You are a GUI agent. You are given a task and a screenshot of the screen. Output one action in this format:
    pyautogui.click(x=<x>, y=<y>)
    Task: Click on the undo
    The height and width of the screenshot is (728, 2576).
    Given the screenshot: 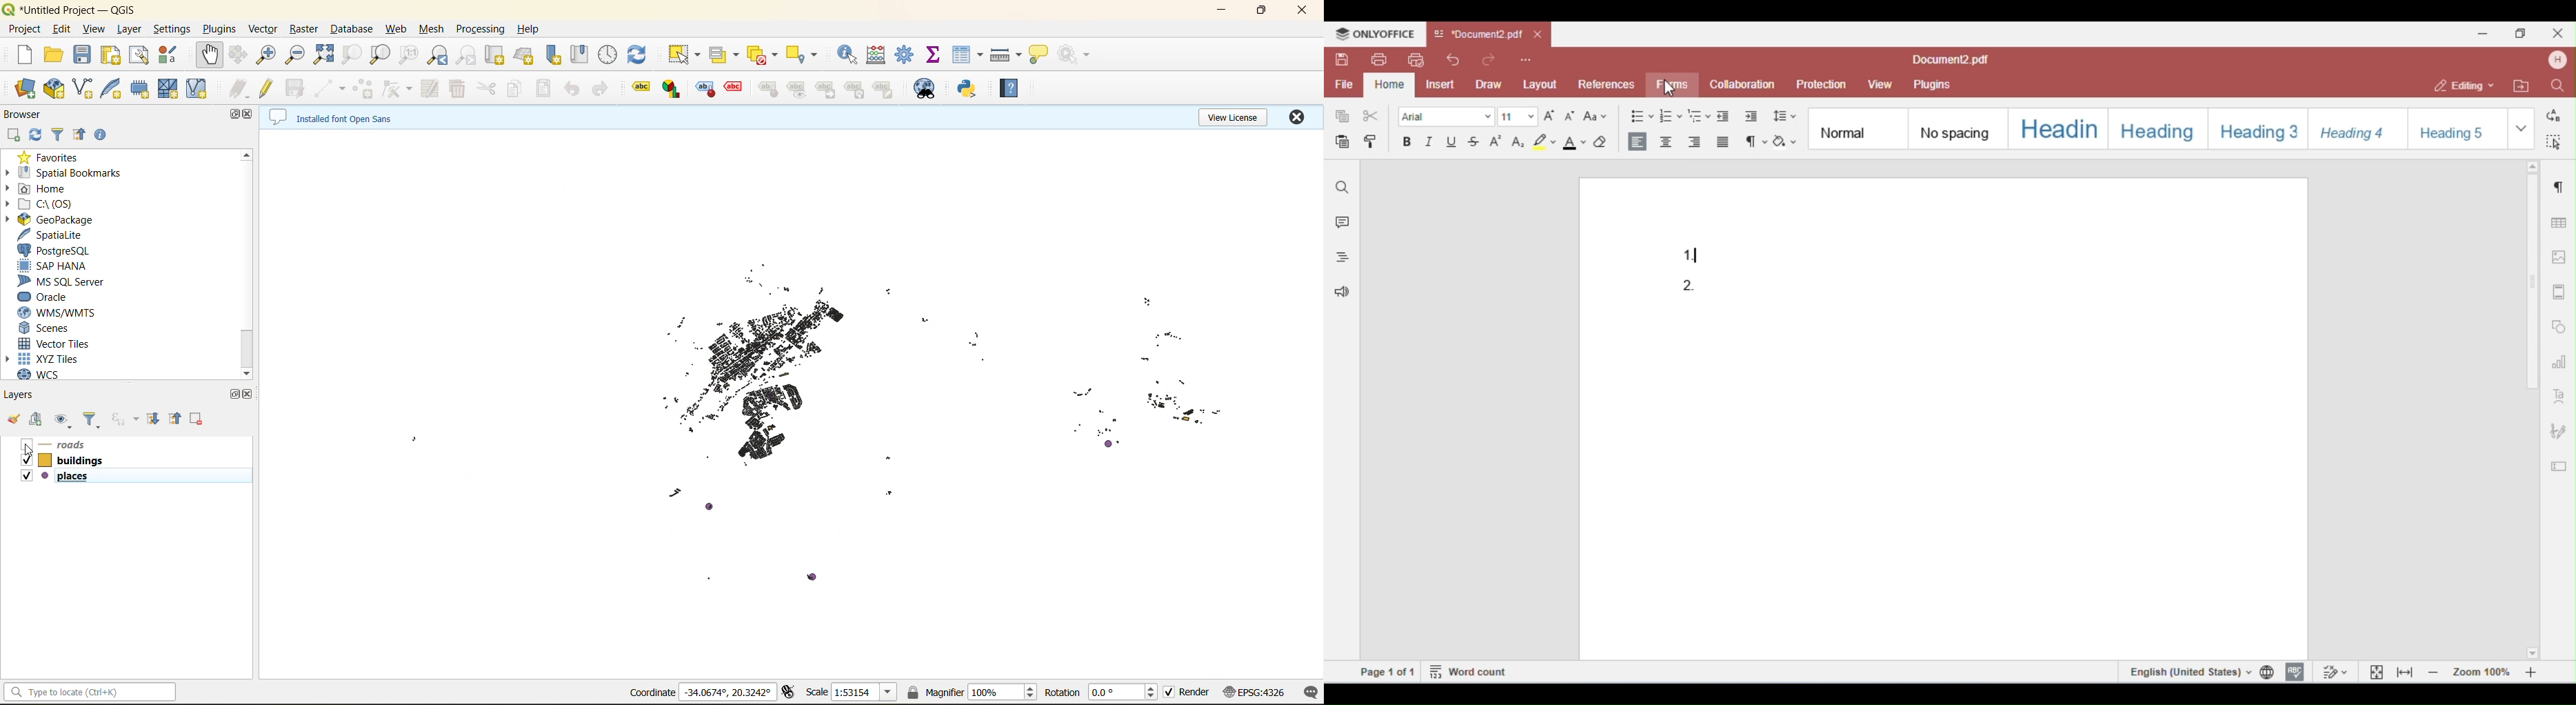 What is the action you would take?
    pyautogui.click(x=574, y=92)
    